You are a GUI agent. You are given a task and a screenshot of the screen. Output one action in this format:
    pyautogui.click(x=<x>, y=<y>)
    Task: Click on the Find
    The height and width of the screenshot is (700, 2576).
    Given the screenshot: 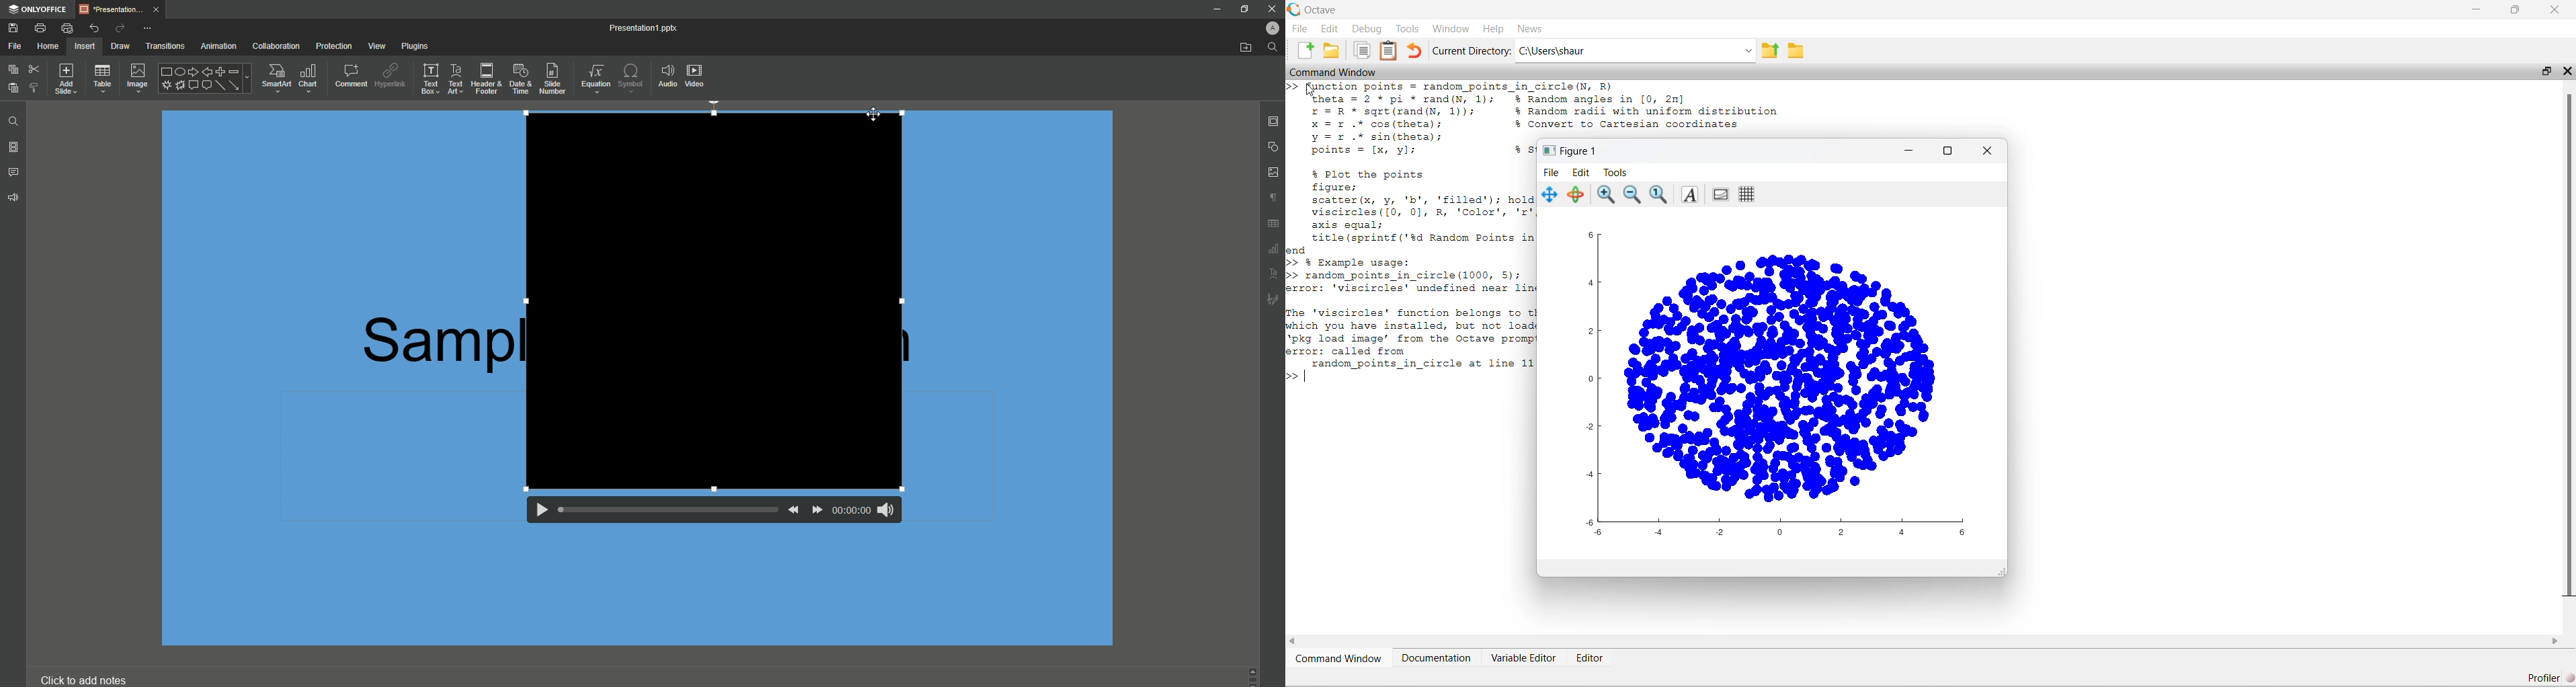 What is the action you would take?
    pyautogui.click(x=12, y=122)
    